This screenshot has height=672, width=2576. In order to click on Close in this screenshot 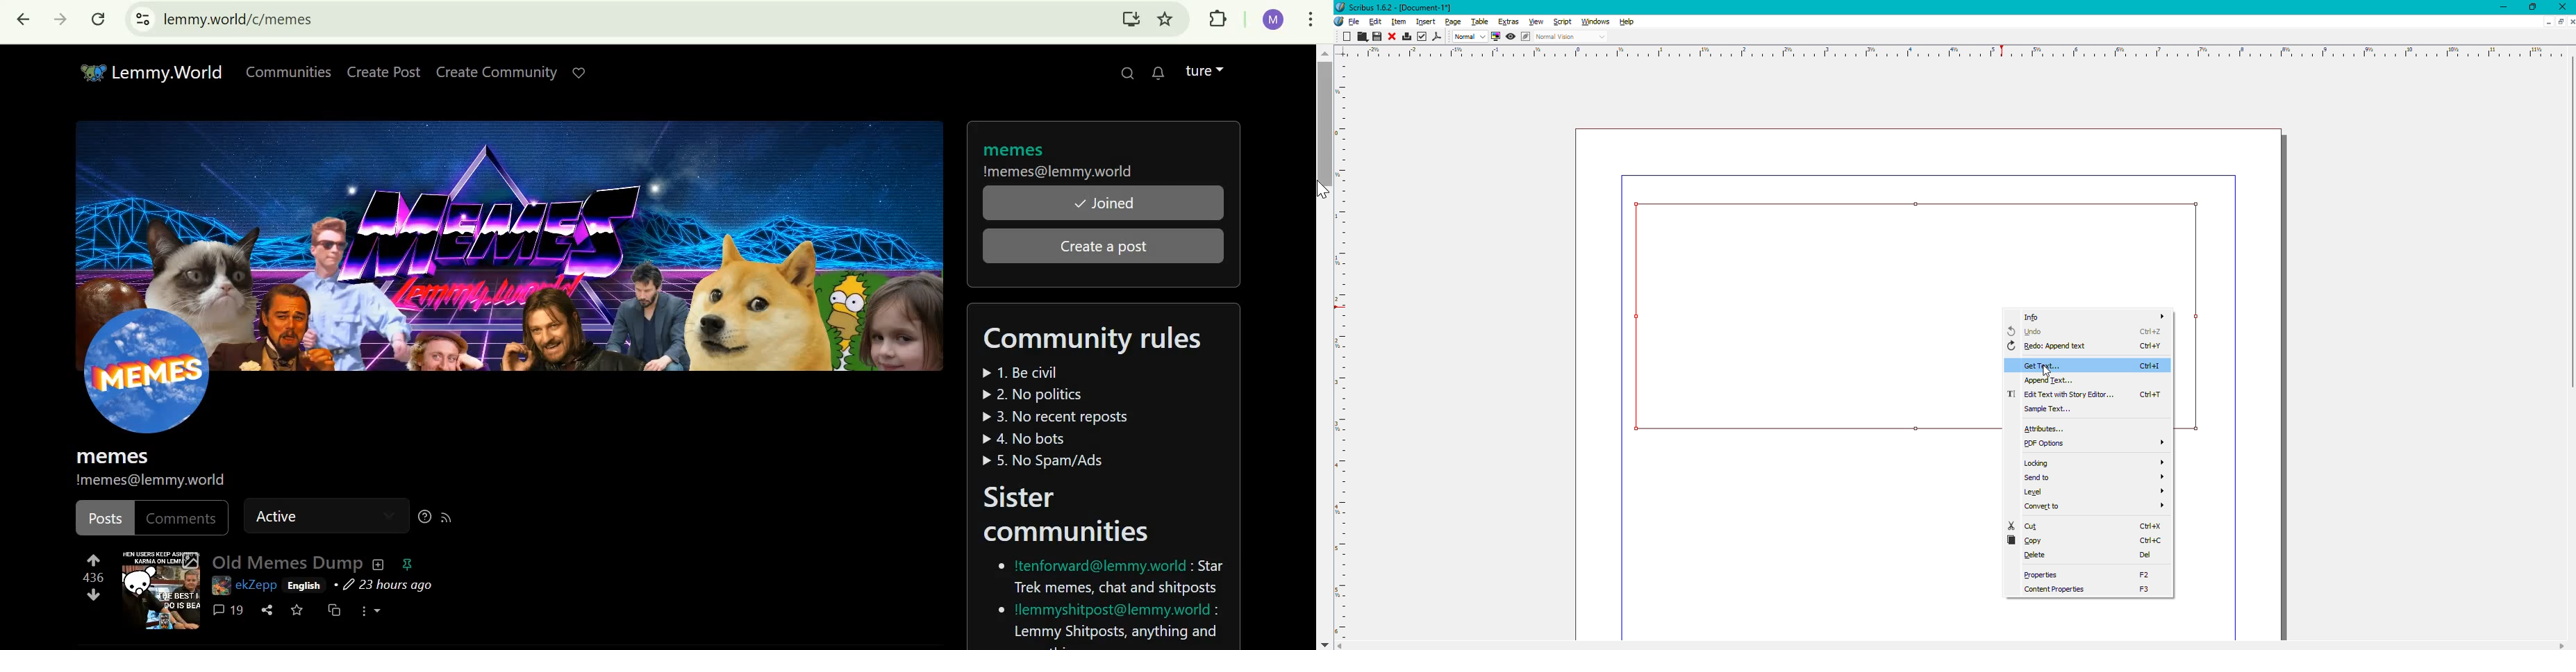, I will do `click(2564, 8)`.